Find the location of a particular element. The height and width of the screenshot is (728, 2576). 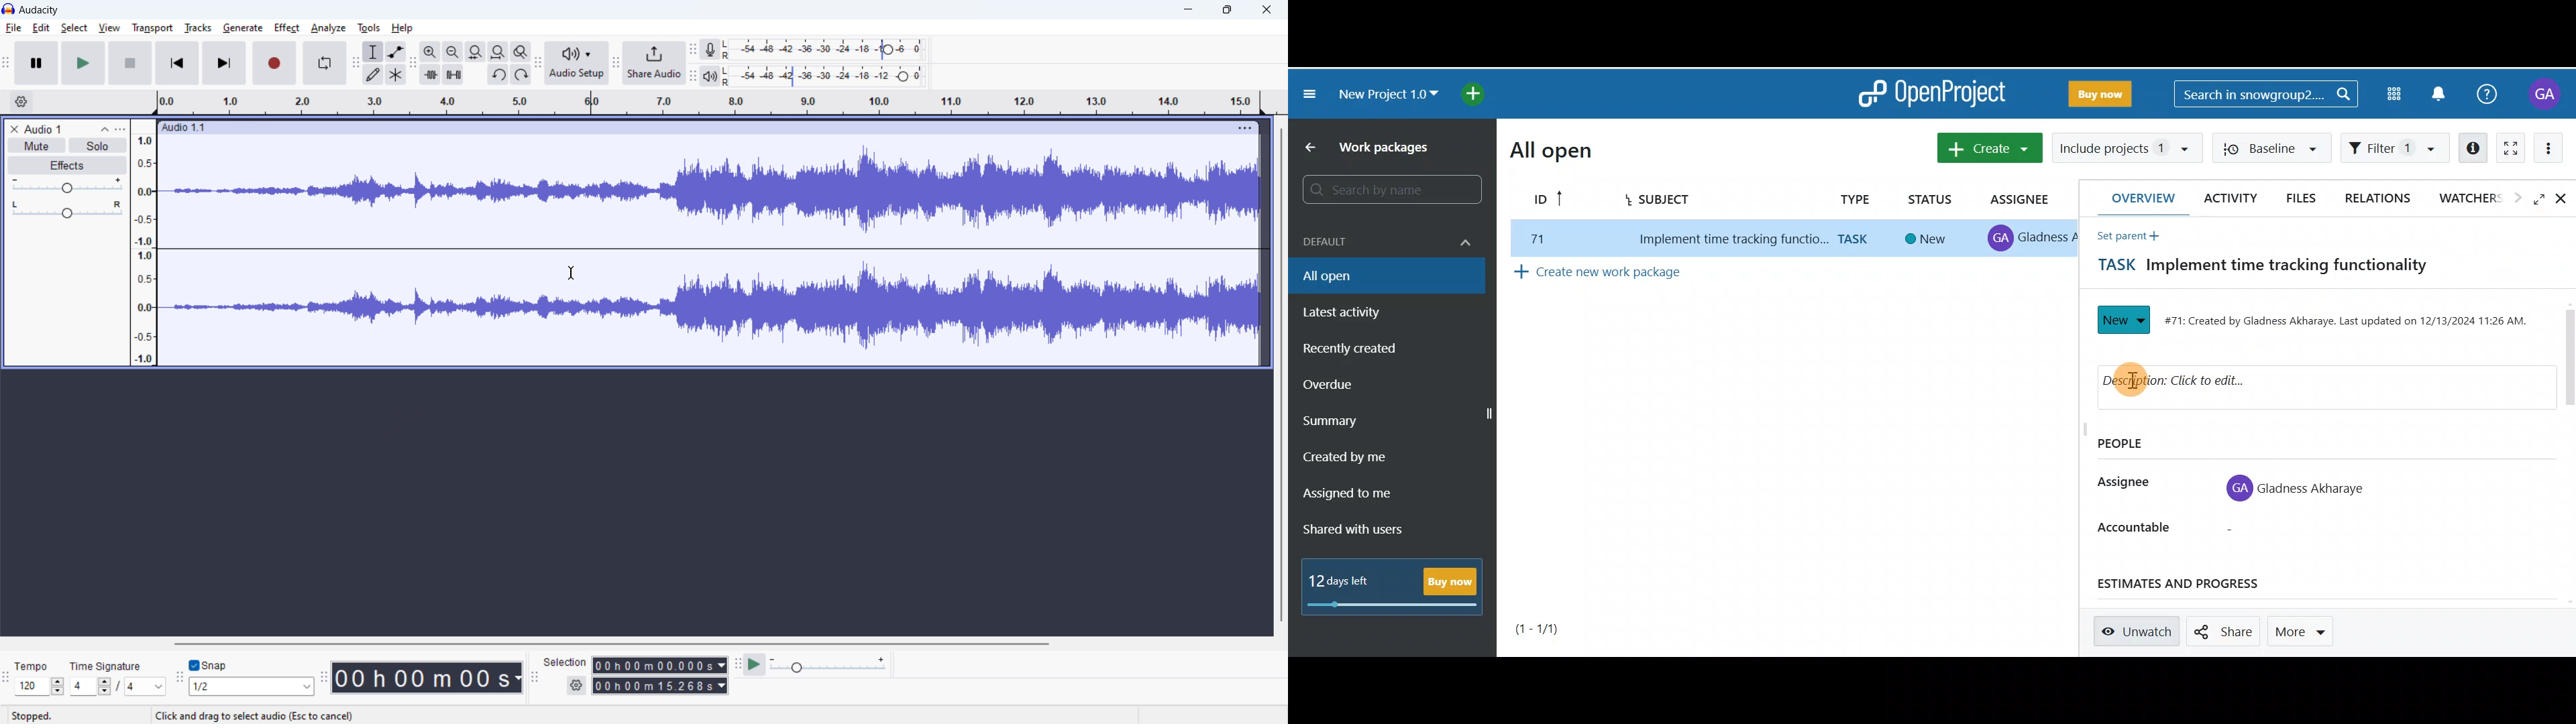

share audio is located at coordinates (654, 62).